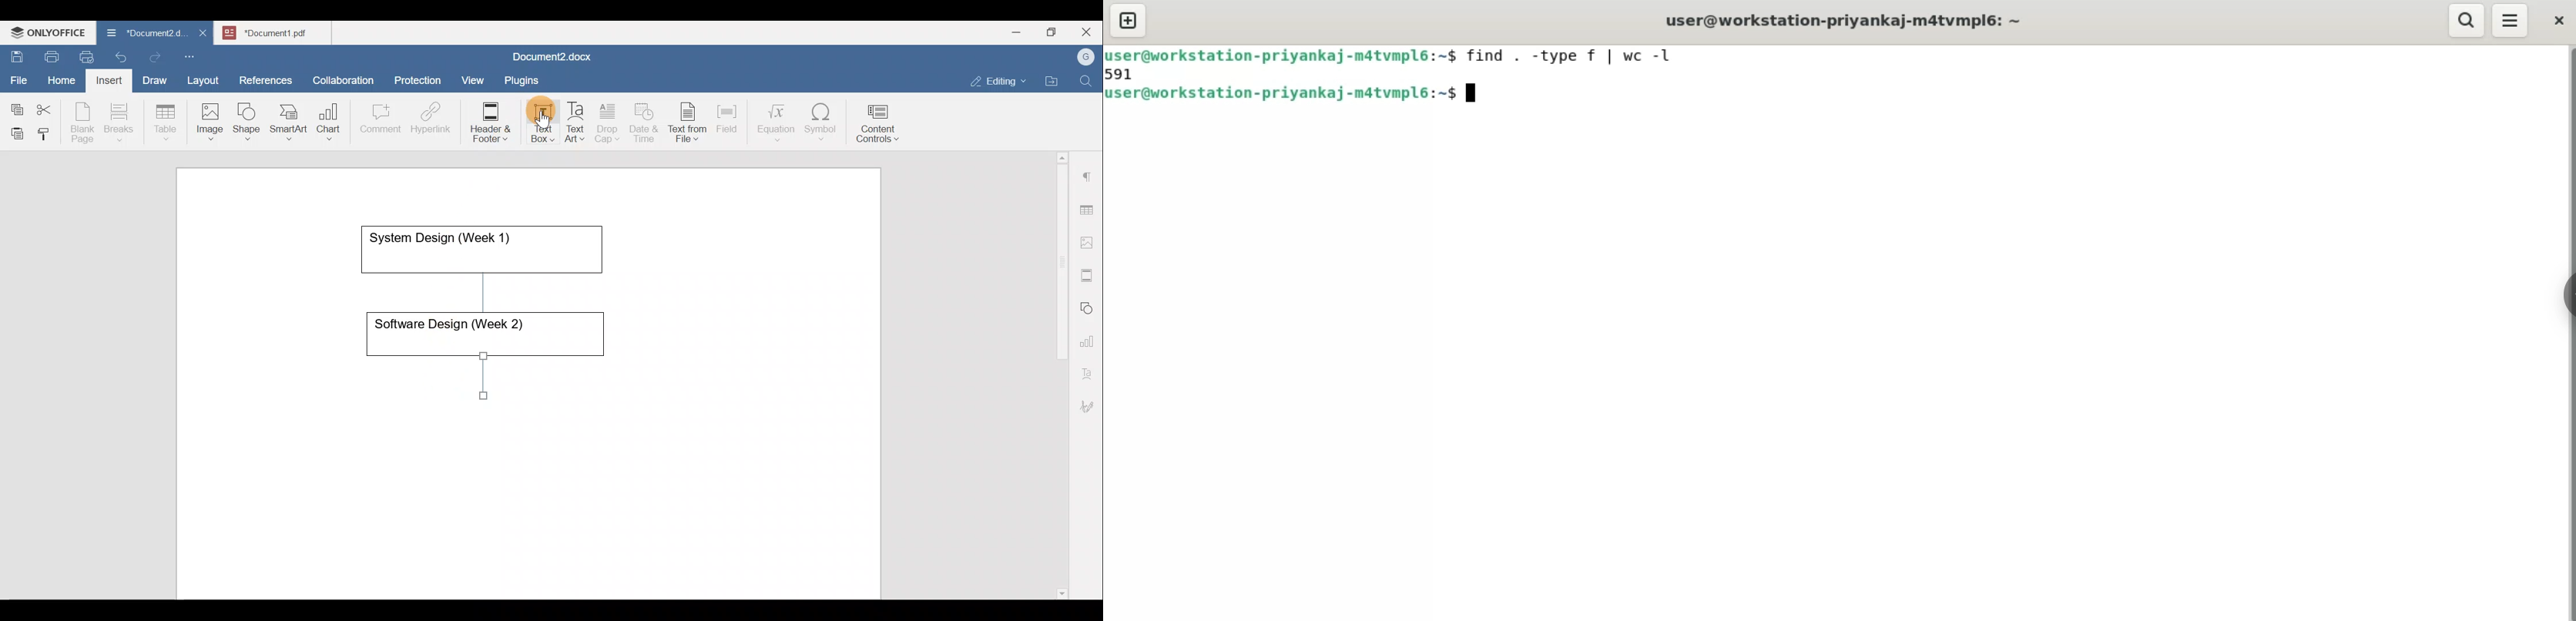 This screenshot has width=2576, height=644. Describe the element at coordinates (1089, 172) in the screenshot. I see `Paragraph settings` at that location.